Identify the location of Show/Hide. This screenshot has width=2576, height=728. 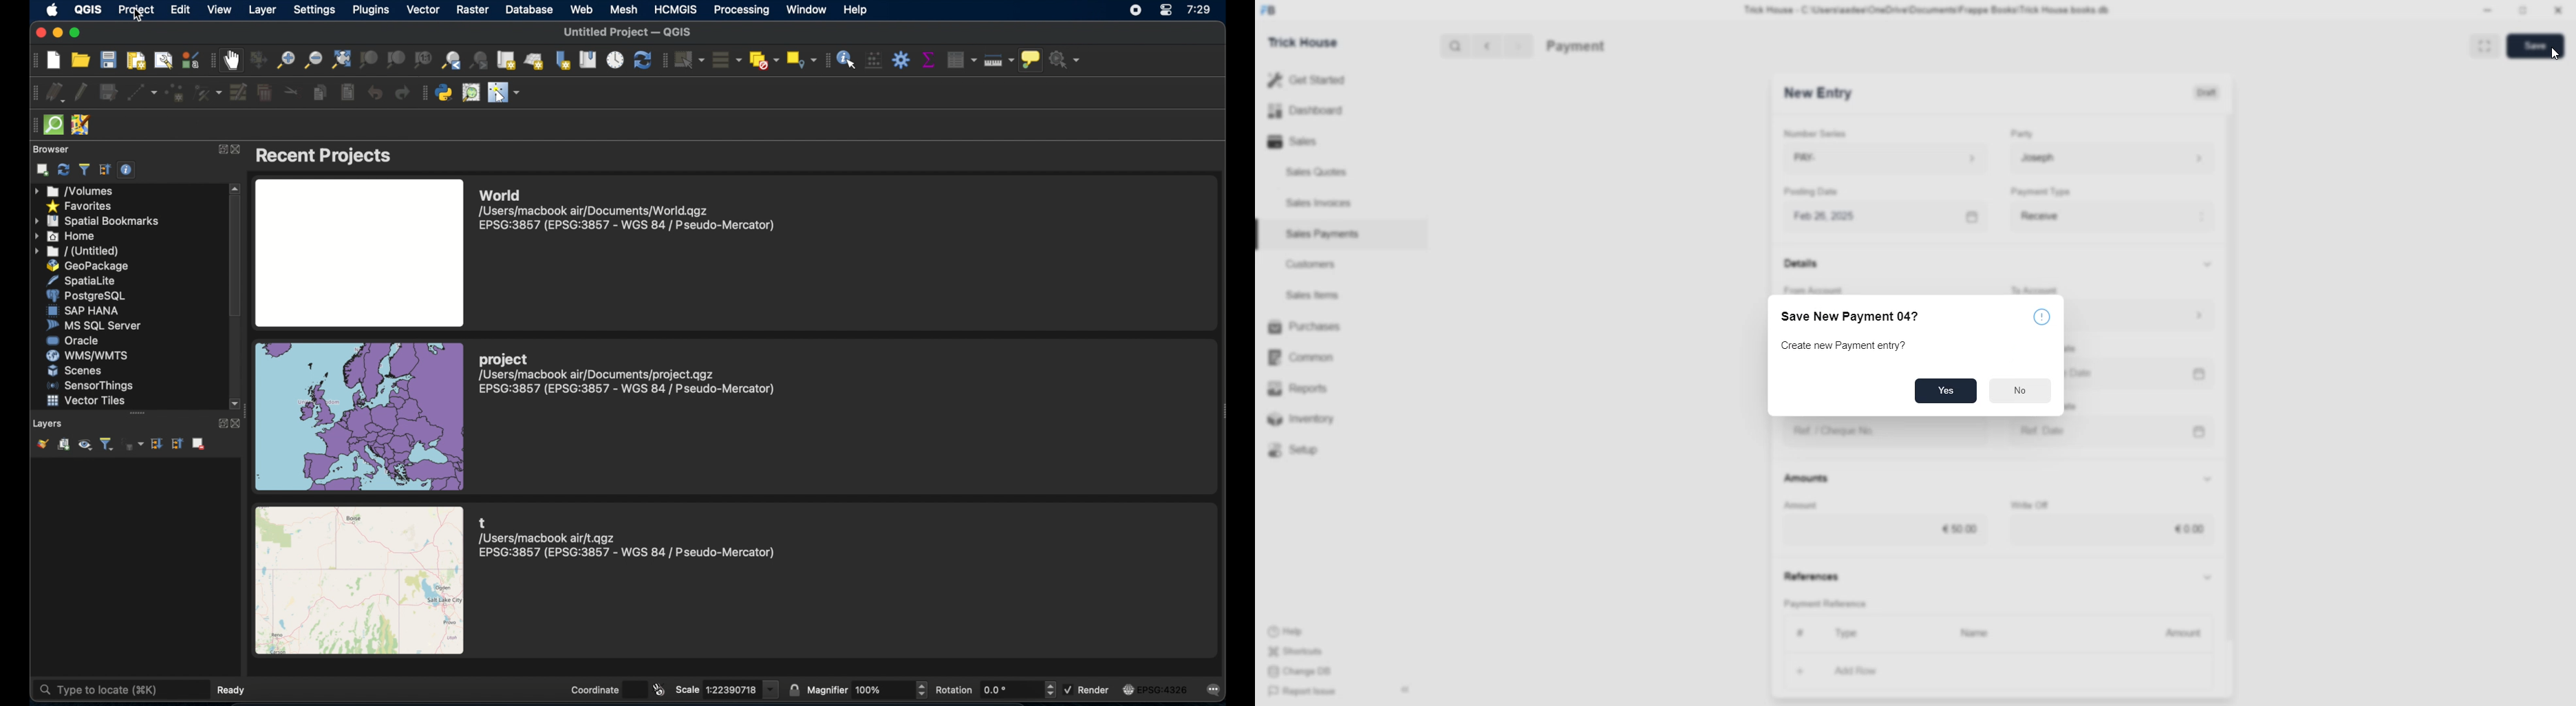
(2208, 578).